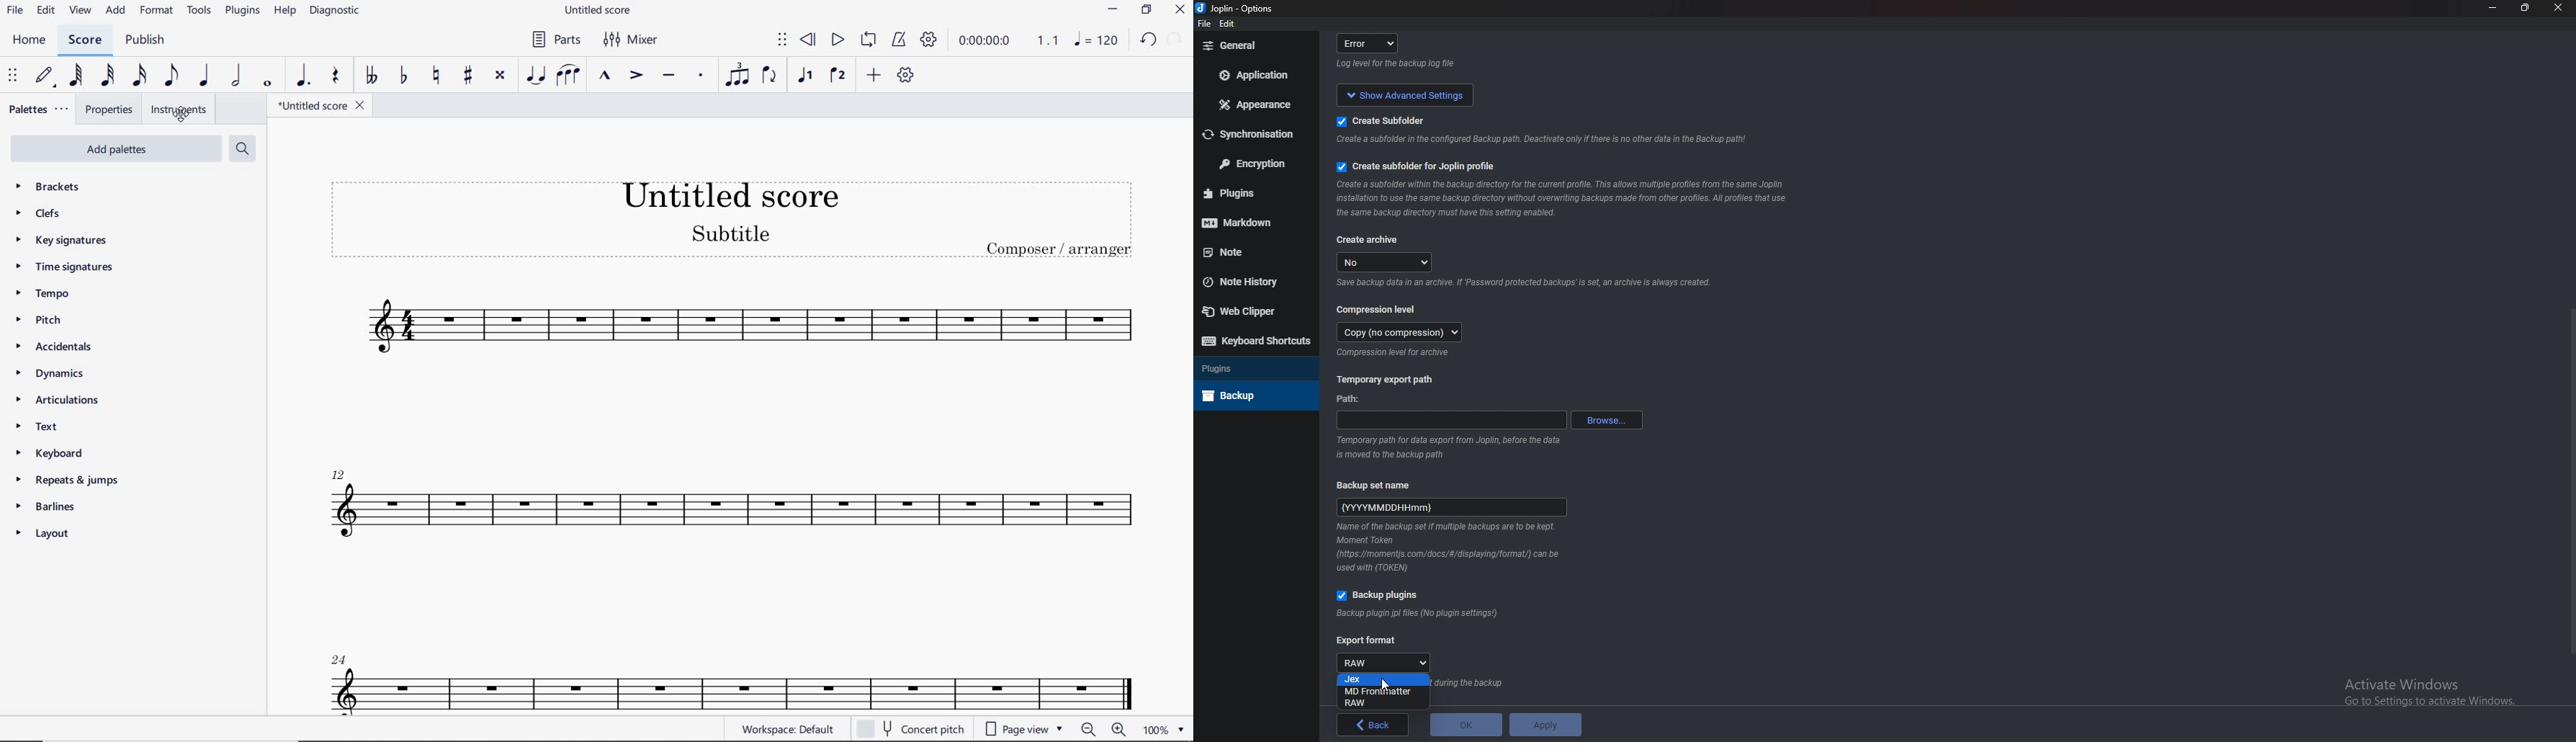 Image resolution: width=2576 pixels, height=756 pixels. I want to click on path, so click(1352, 401).